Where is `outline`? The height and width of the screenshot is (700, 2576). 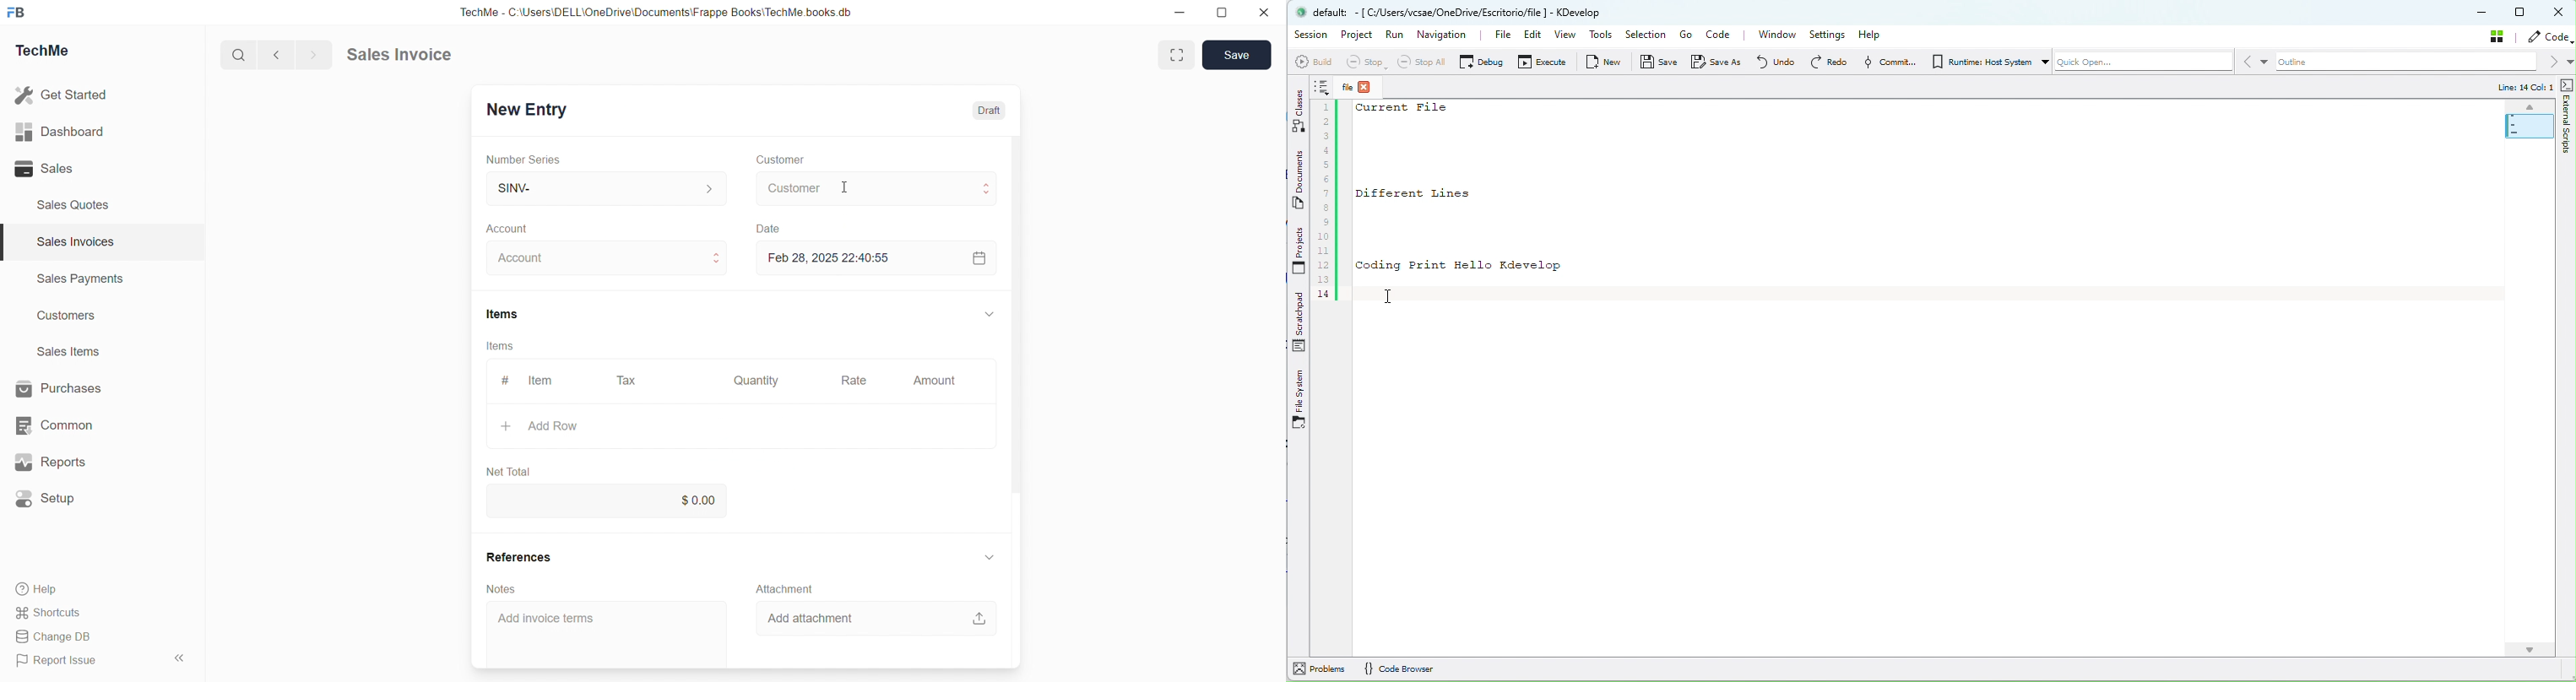 outline is located at coordinates (2416, 62).